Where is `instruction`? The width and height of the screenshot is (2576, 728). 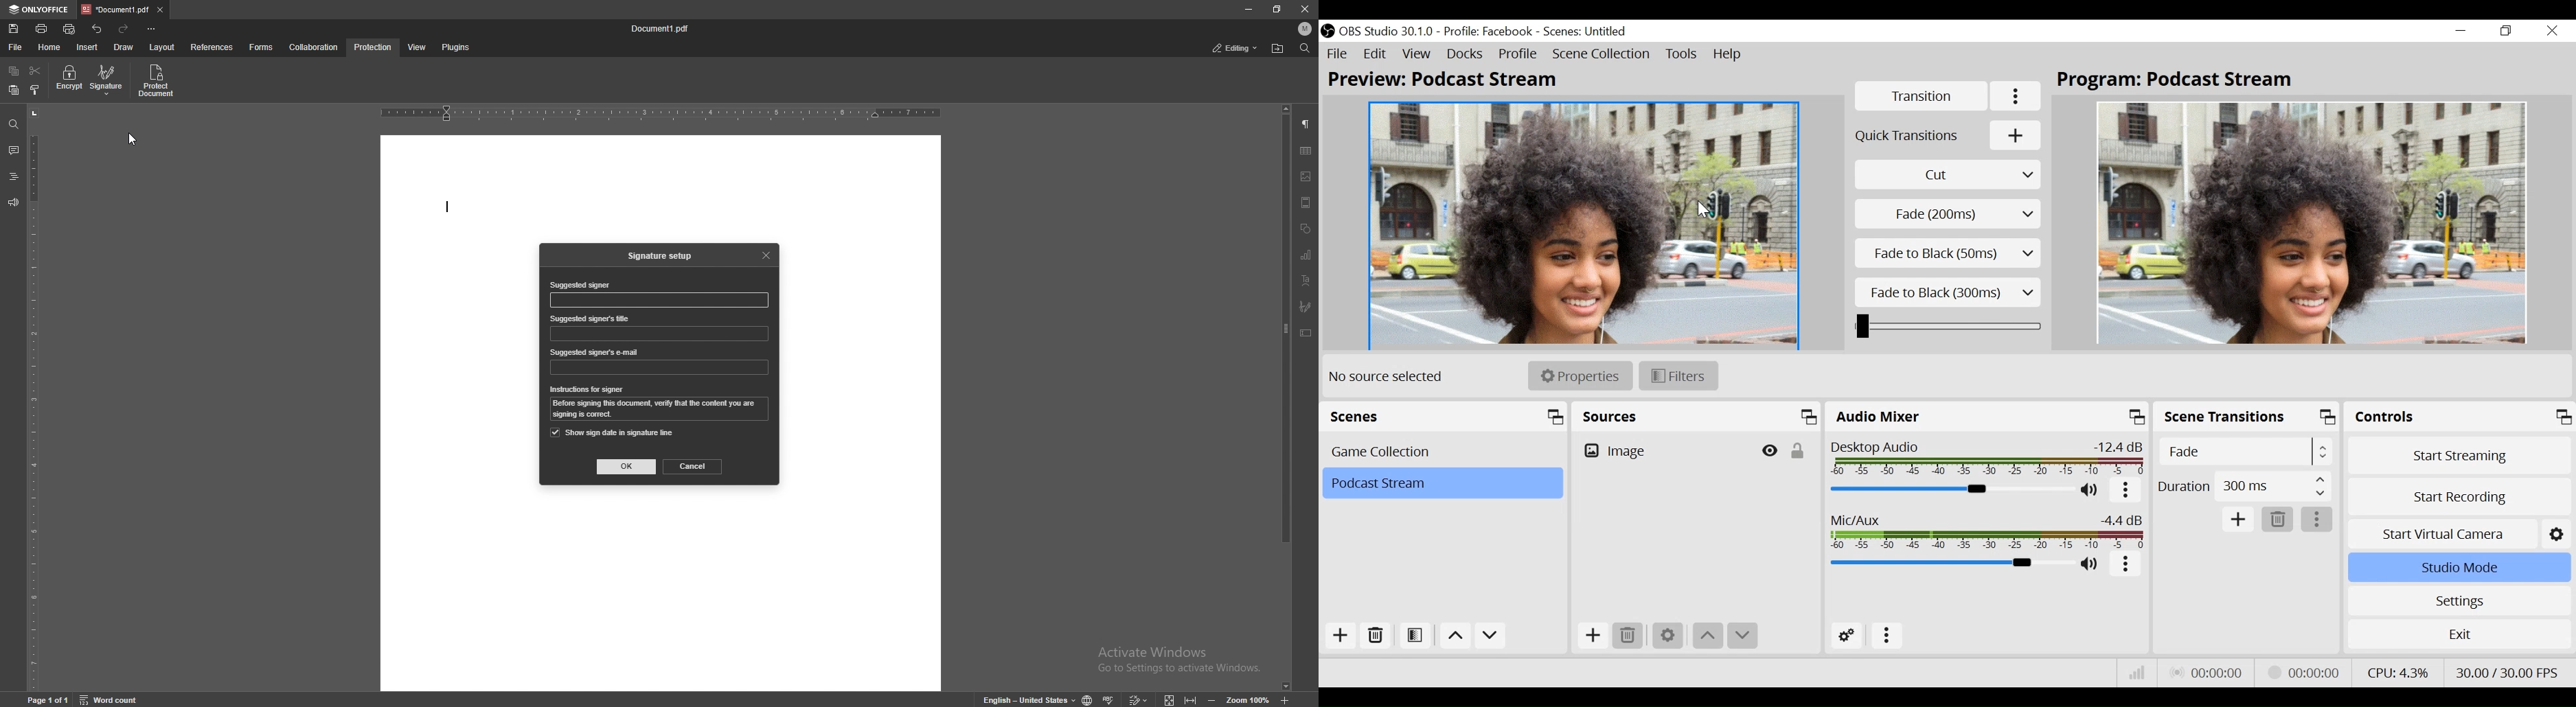 instruction is located at coordinates (661, 410).